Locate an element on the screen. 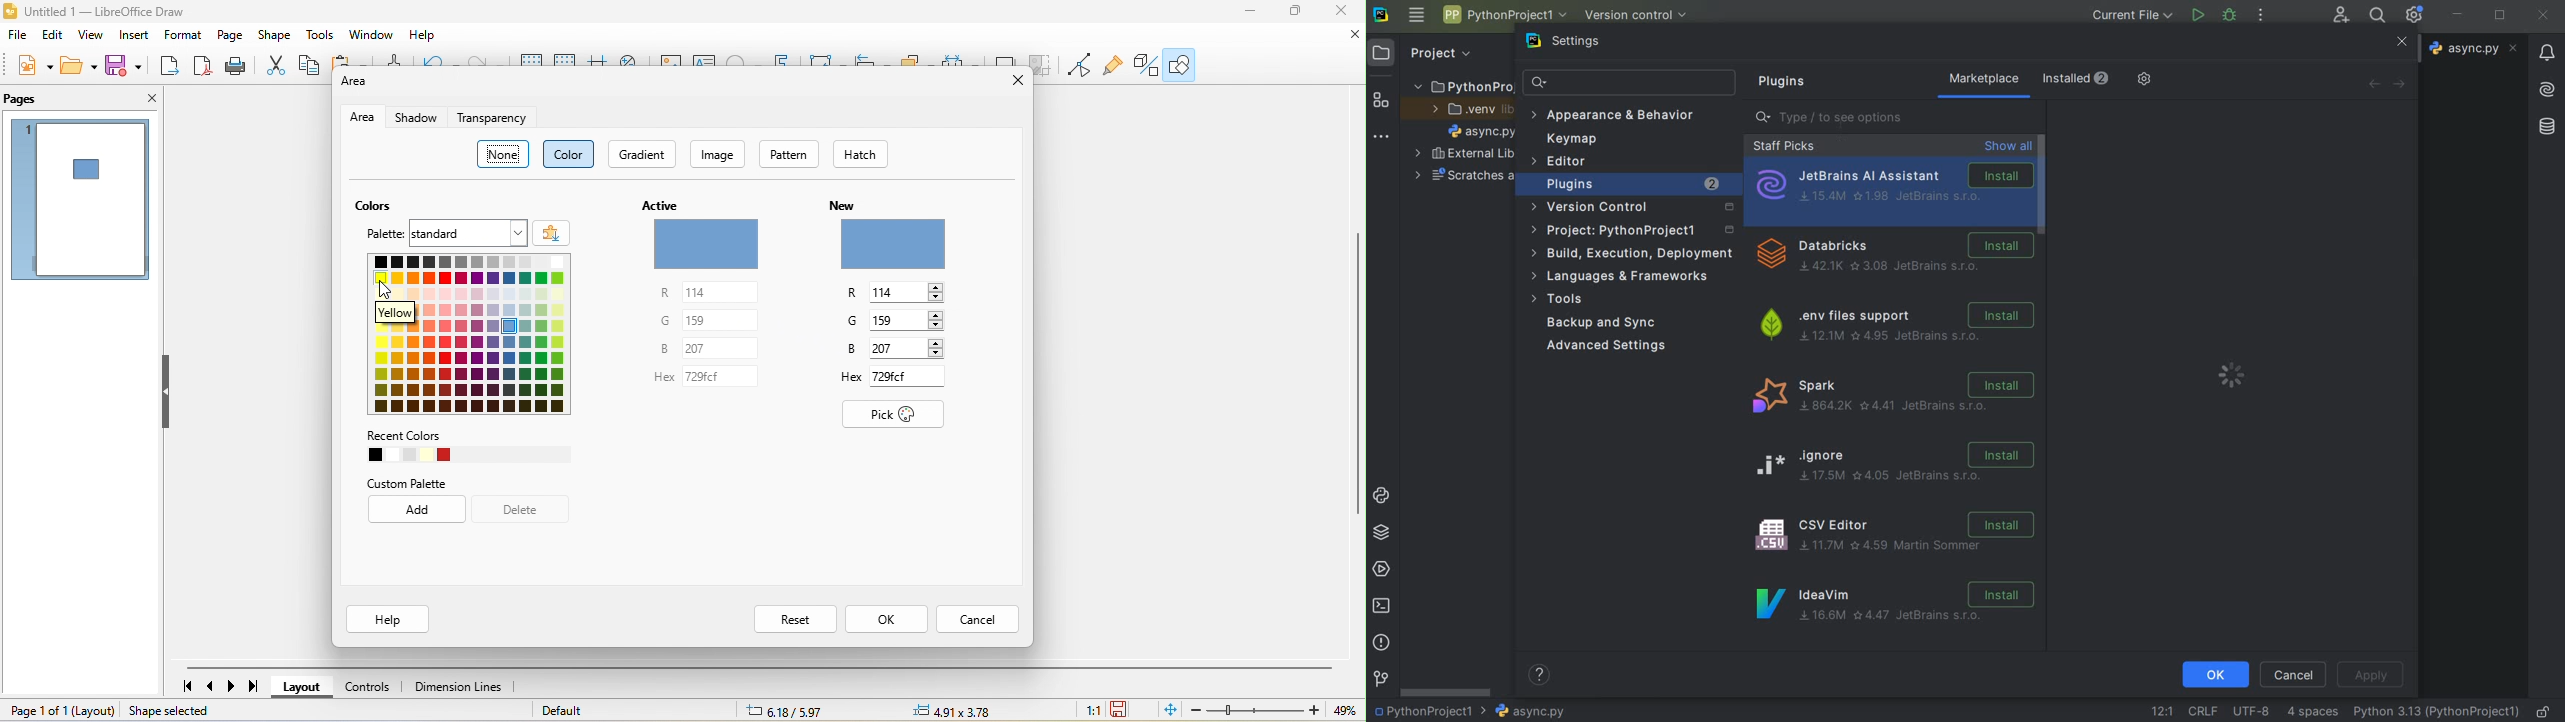 The image size is (2576, 728). installed (2) is located at coordinates (2075, 79).